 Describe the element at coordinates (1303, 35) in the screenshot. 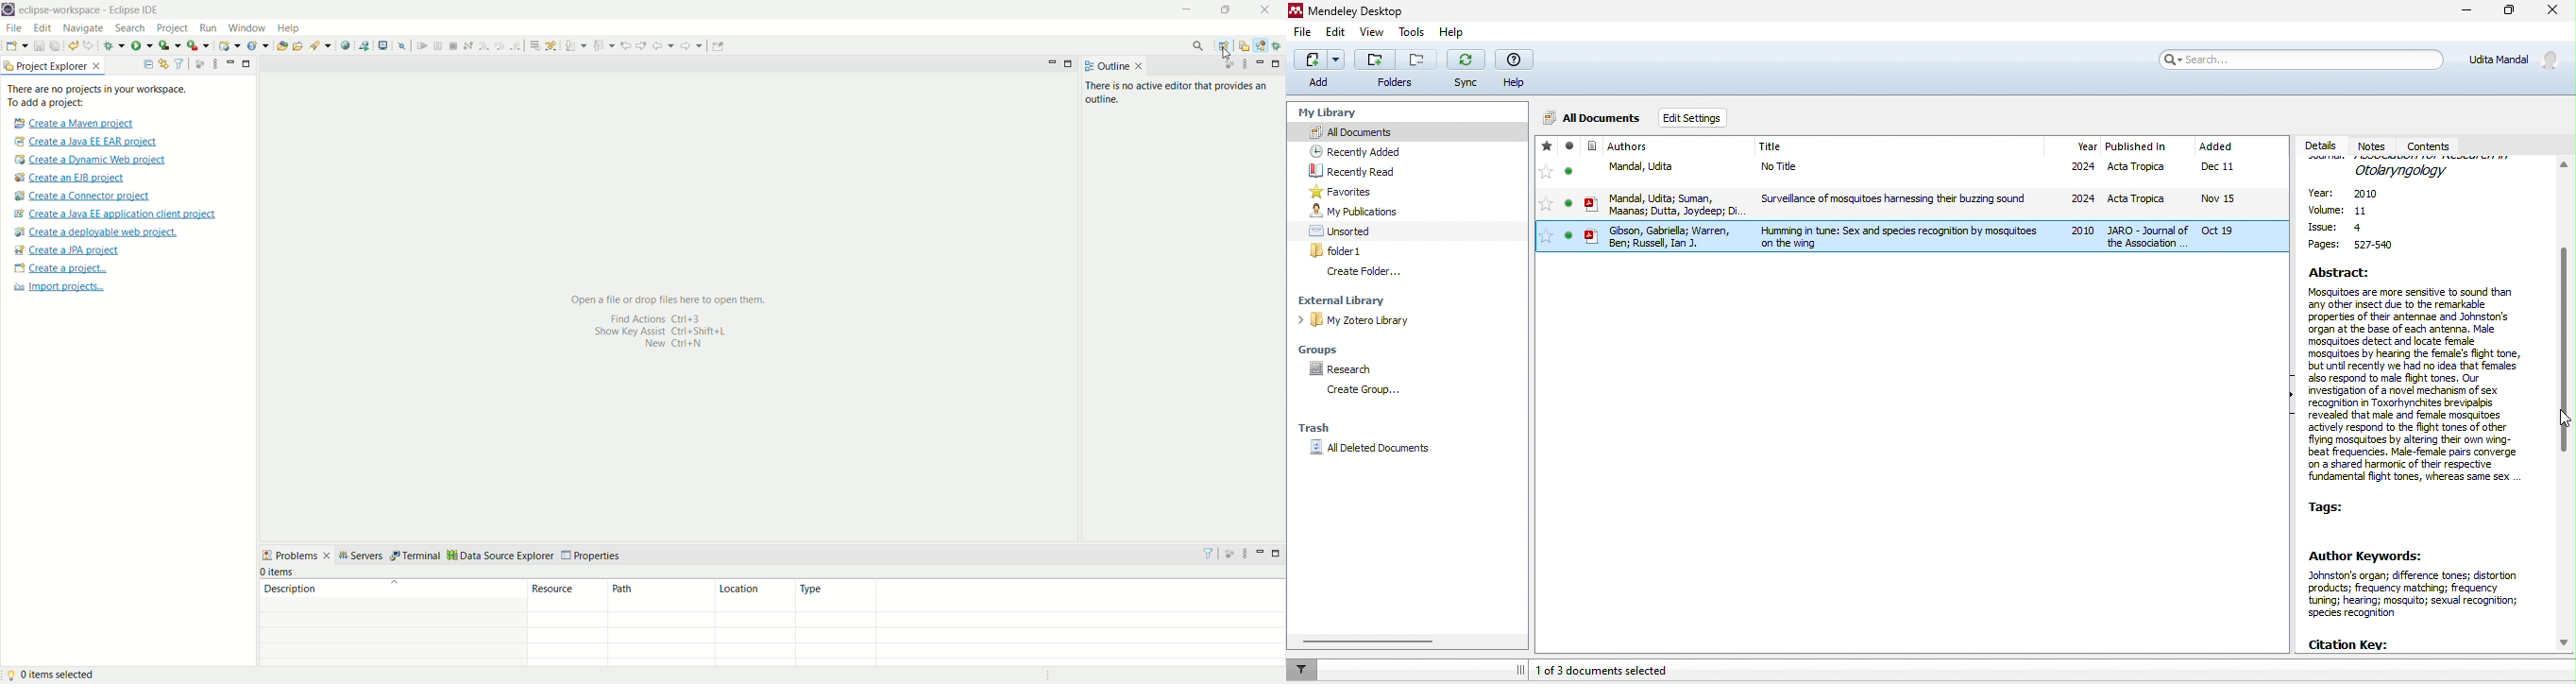

I see `file` at that location.